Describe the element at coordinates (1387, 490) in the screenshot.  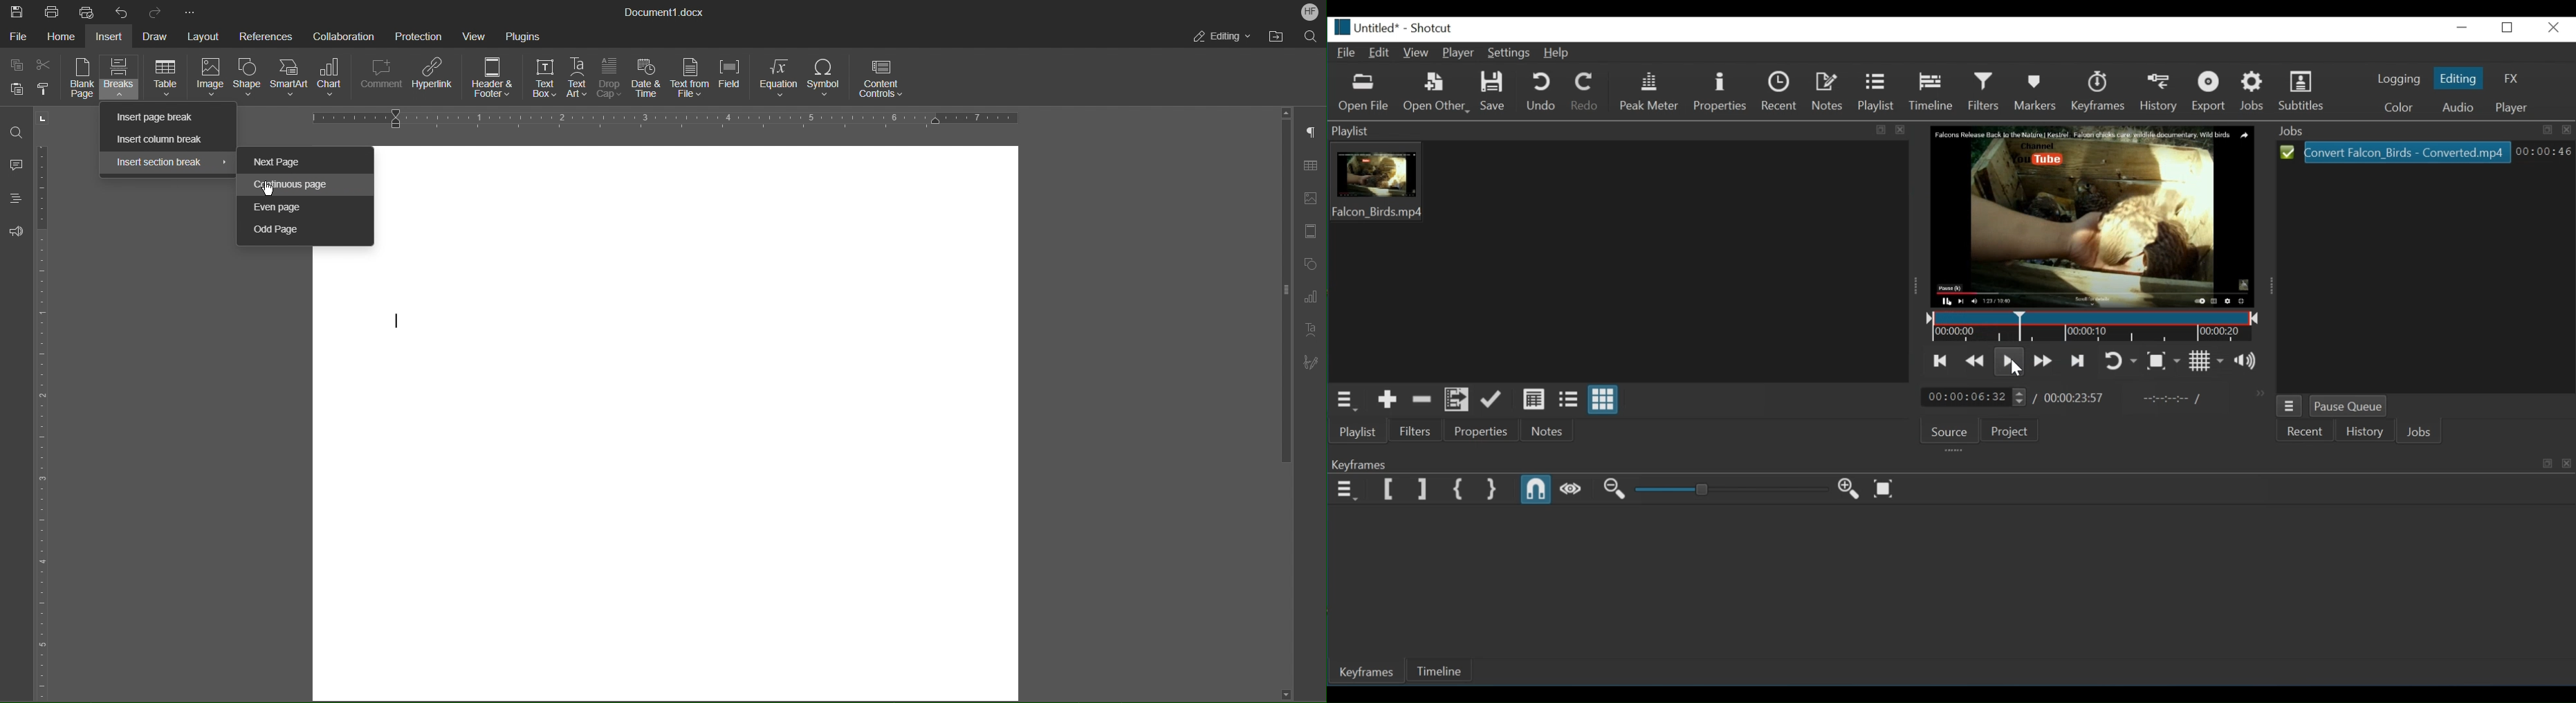
I see `Set Filter first` at that location.